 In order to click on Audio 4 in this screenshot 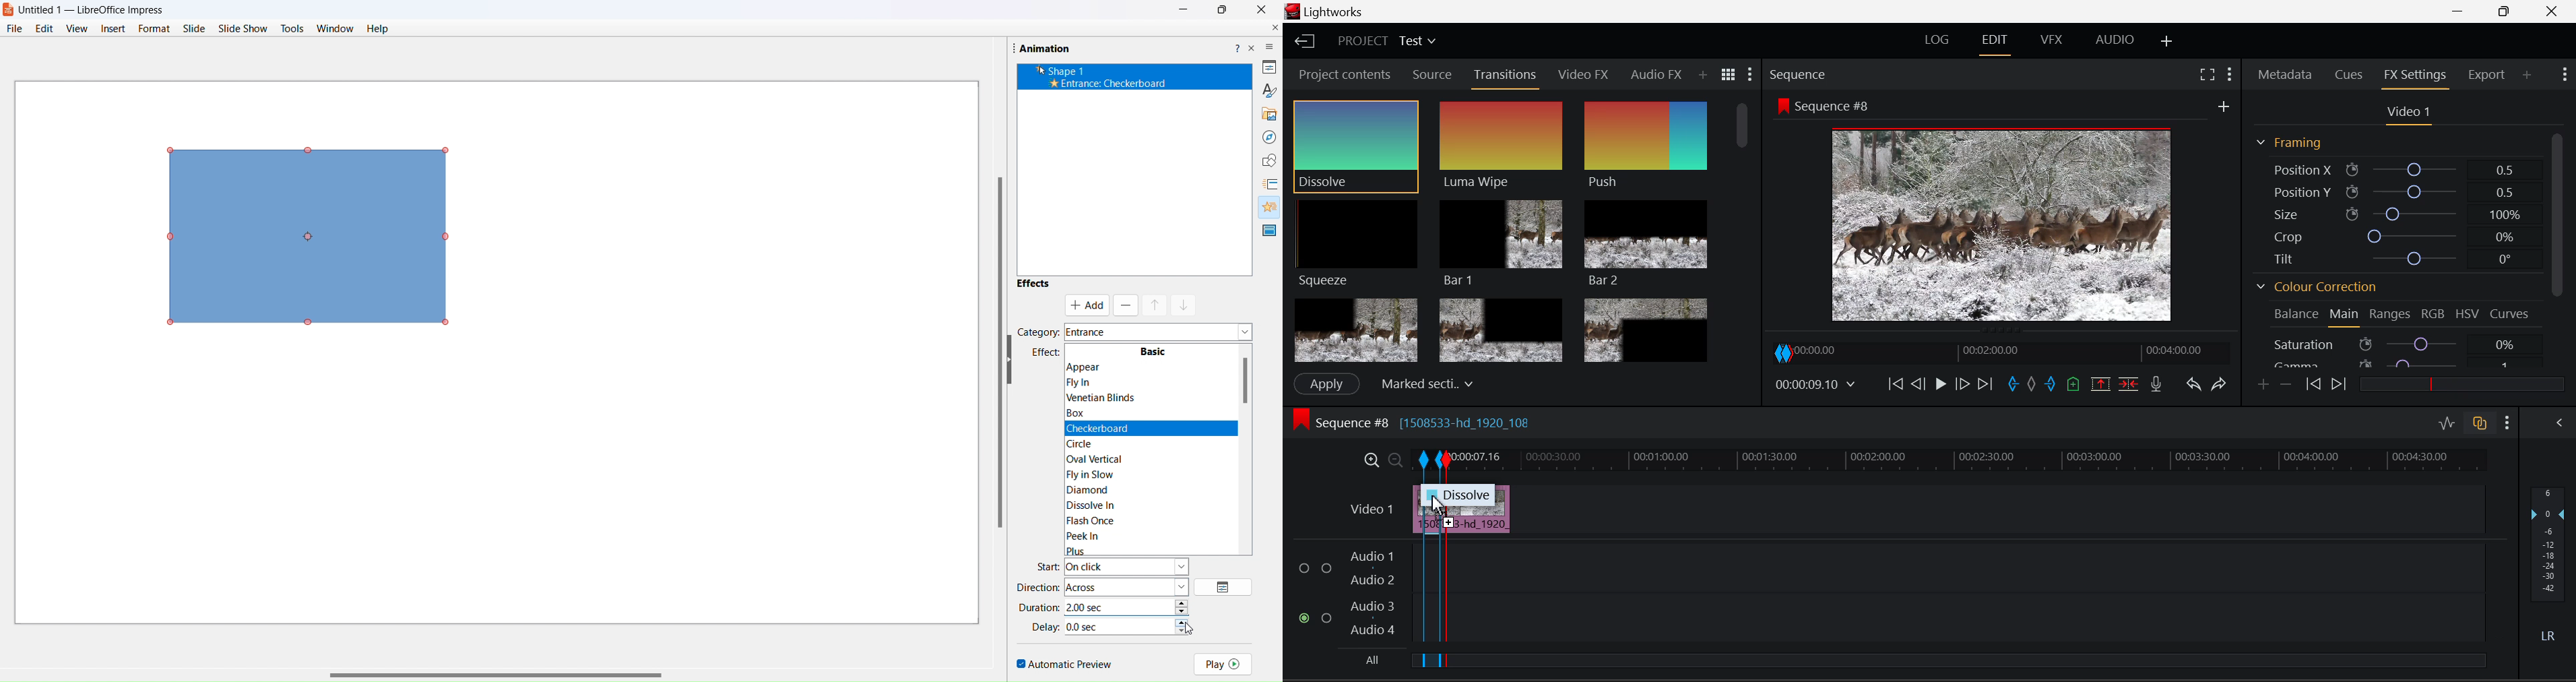, I will do `click(1373, 630)`.